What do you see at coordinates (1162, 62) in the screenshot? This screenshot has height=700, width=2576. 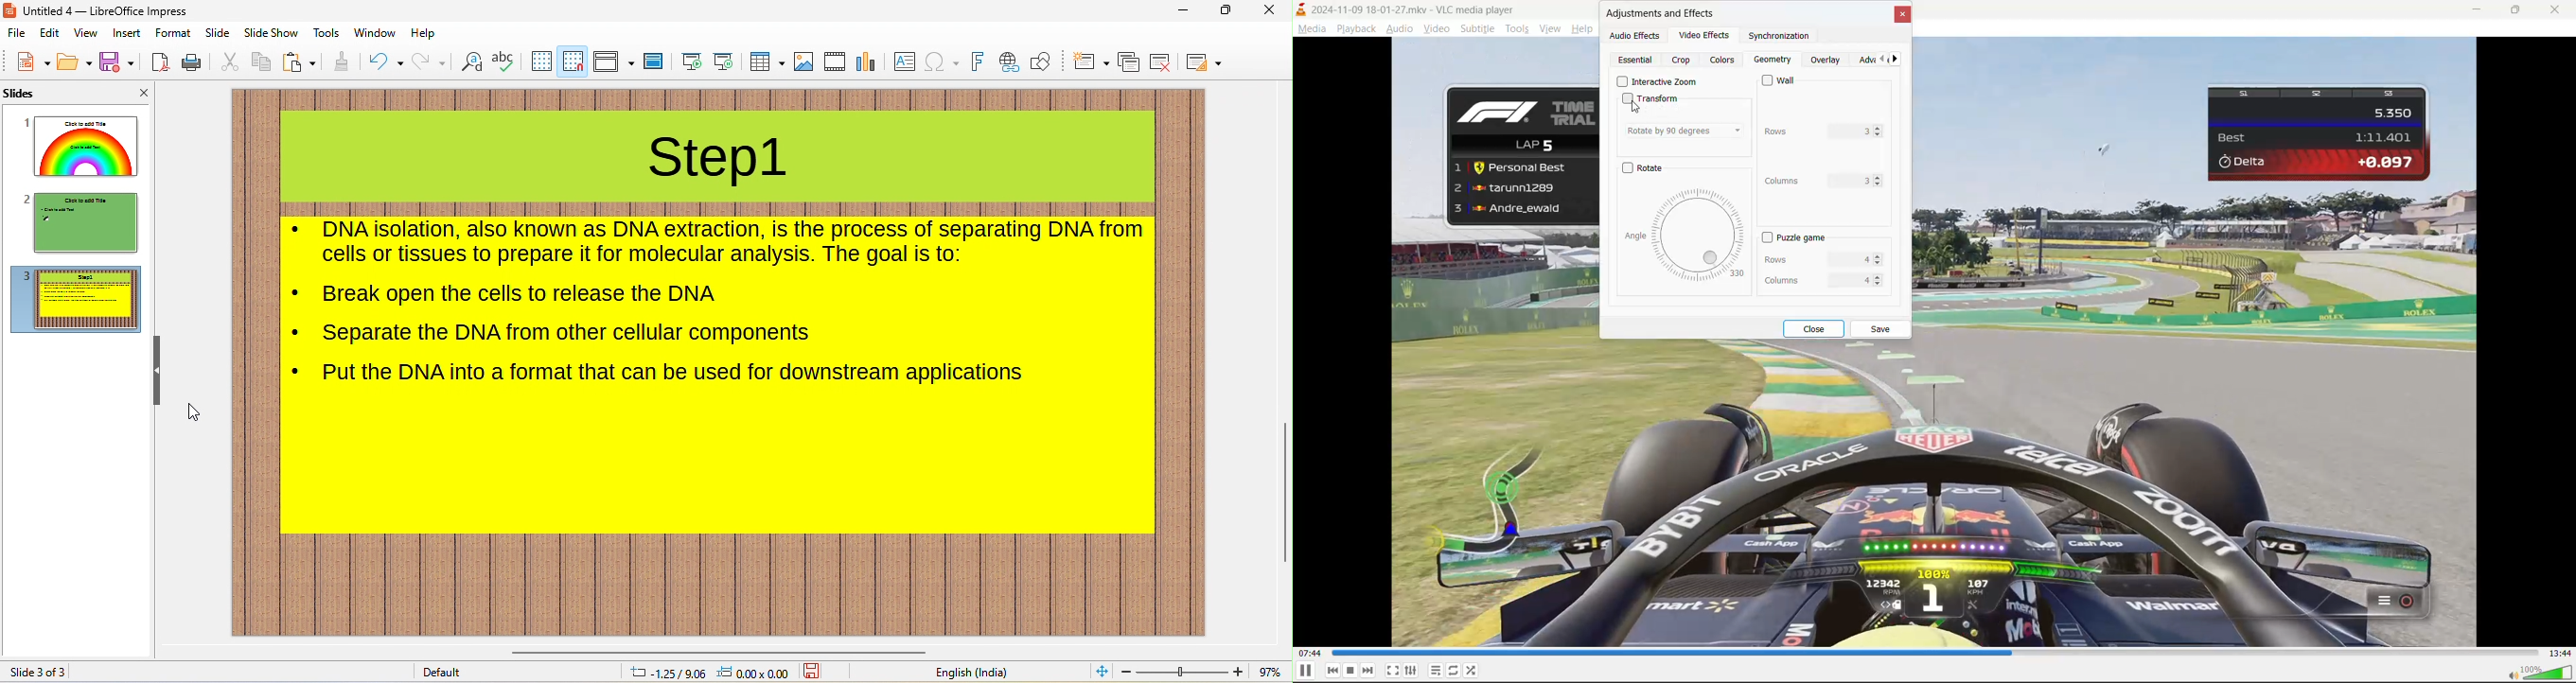 I see `remove slide` at bounding box center [1162, 62].